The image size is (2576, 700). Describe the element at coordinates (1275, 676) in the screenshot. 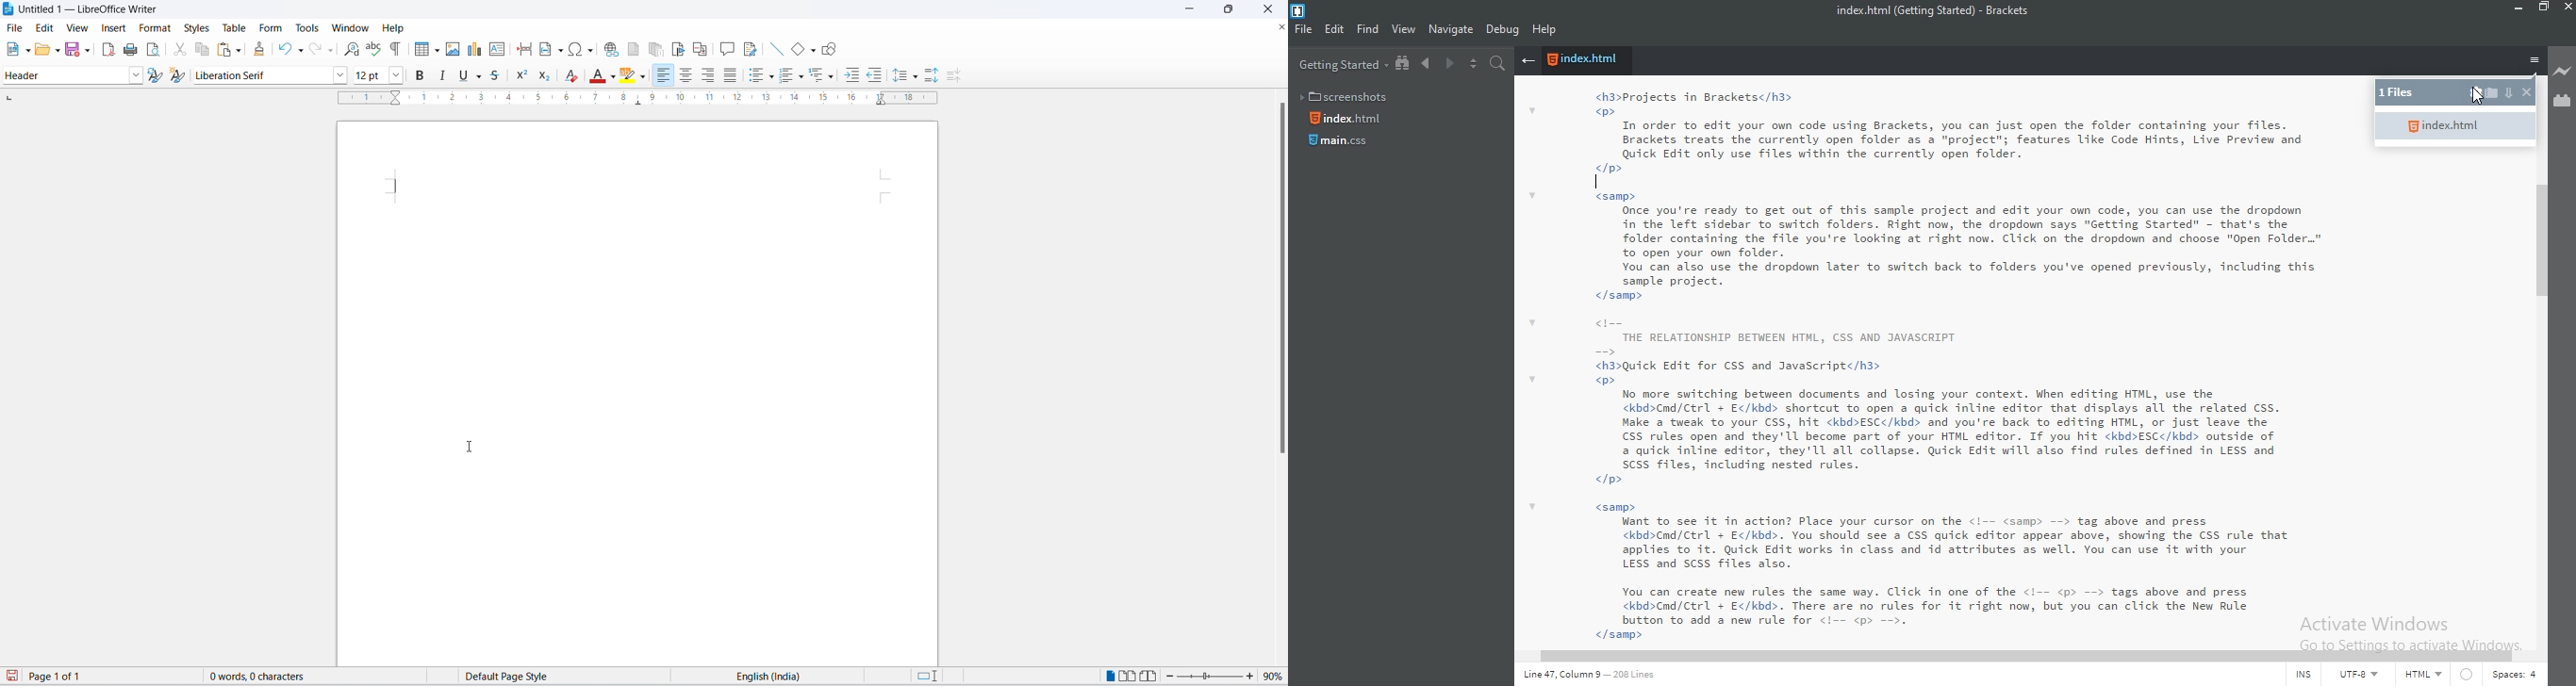

I see `zoom percentage` at that location.